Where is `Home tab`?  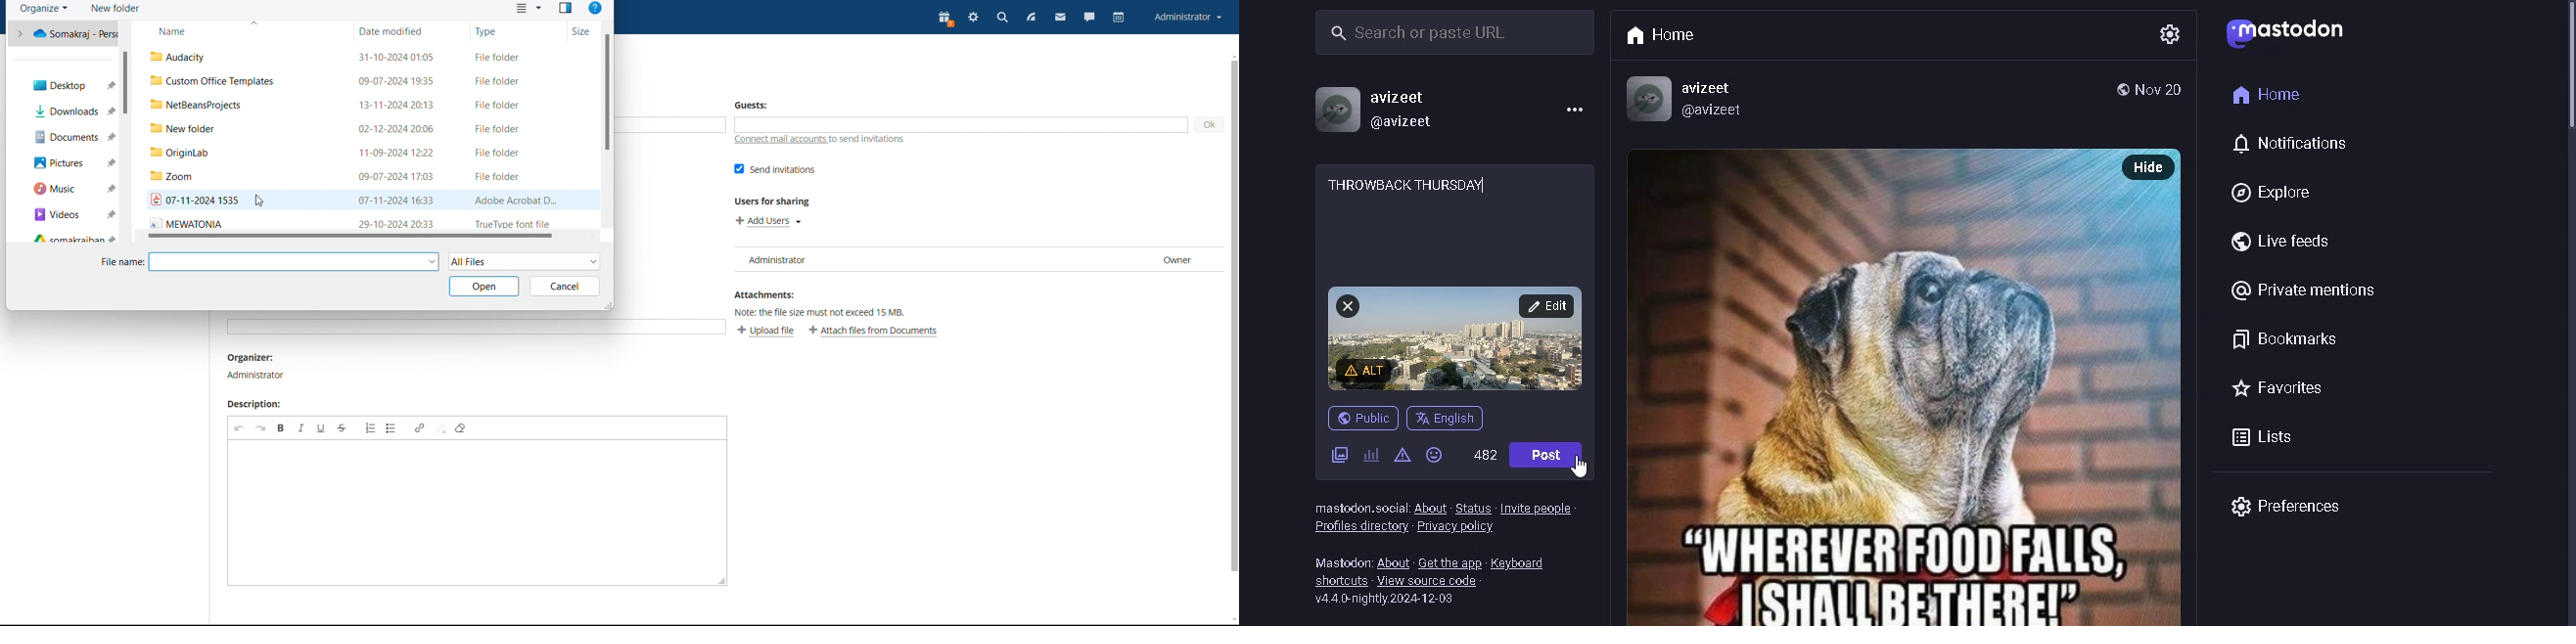
Home tab is located at coordinates (1669, 38).